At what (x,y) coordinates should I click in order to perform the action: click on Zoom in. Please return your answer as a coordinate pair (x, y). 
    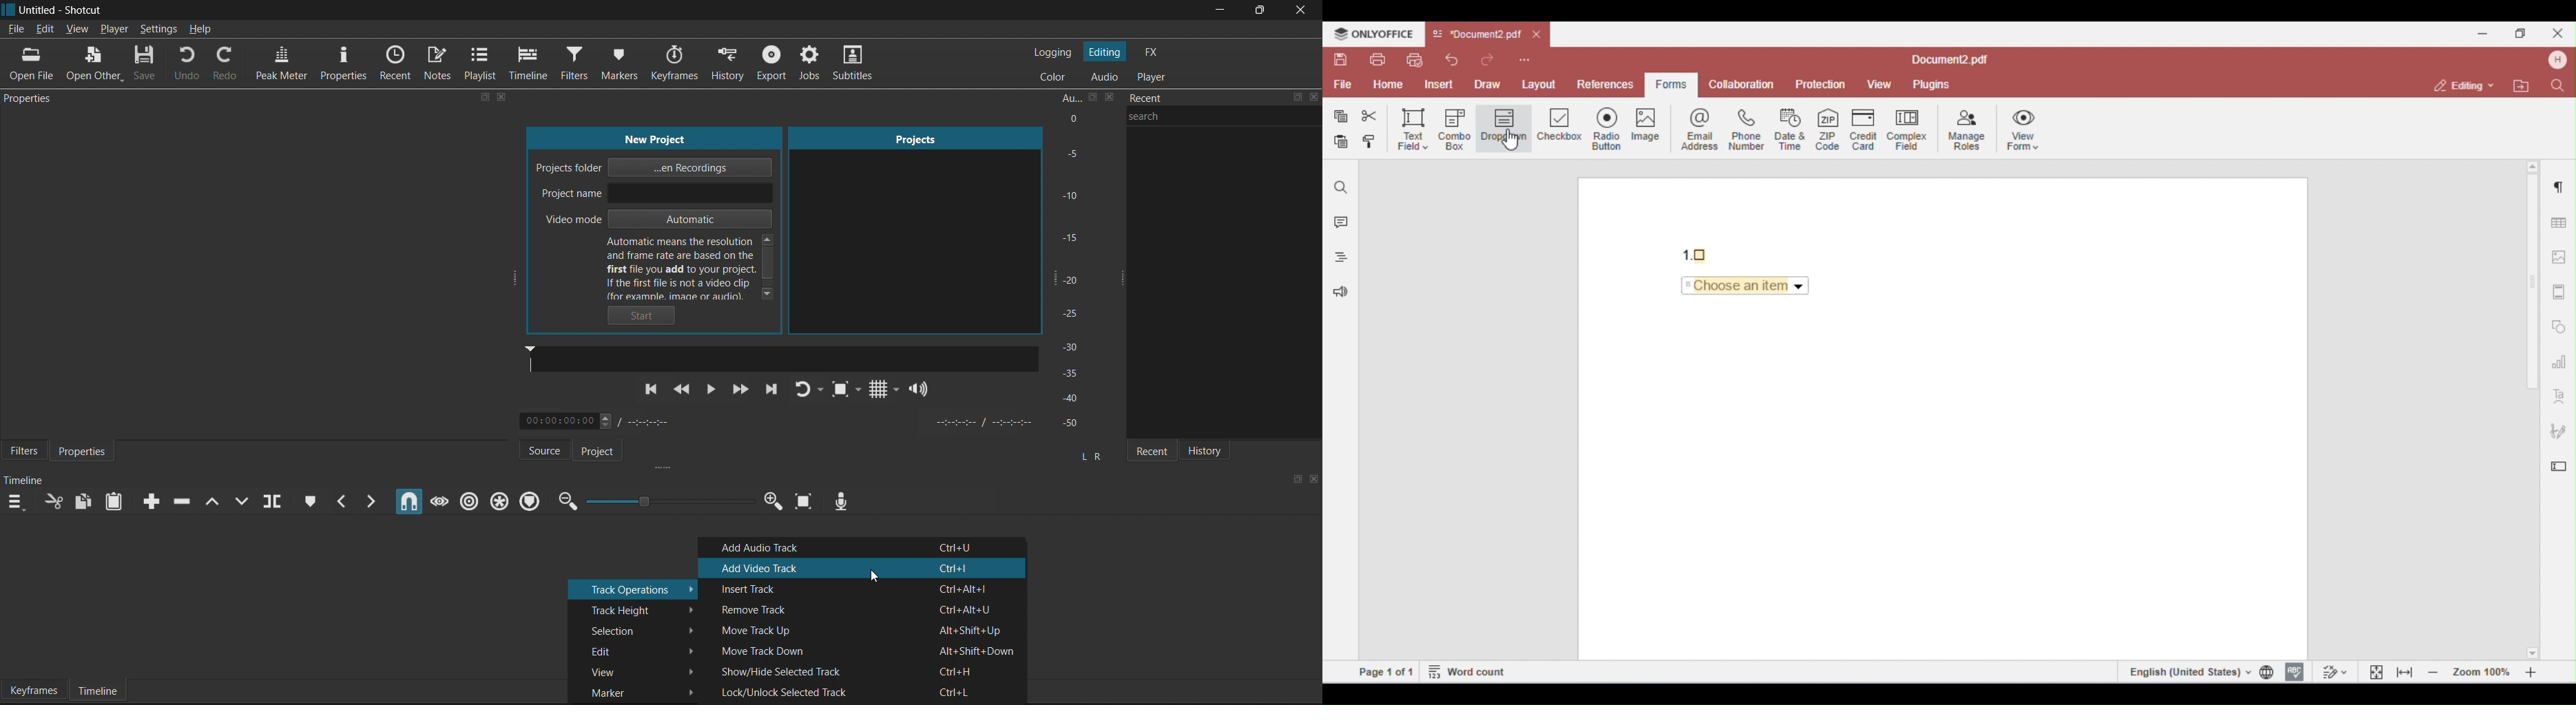
    Looking at the image, I should click on (771, 503).